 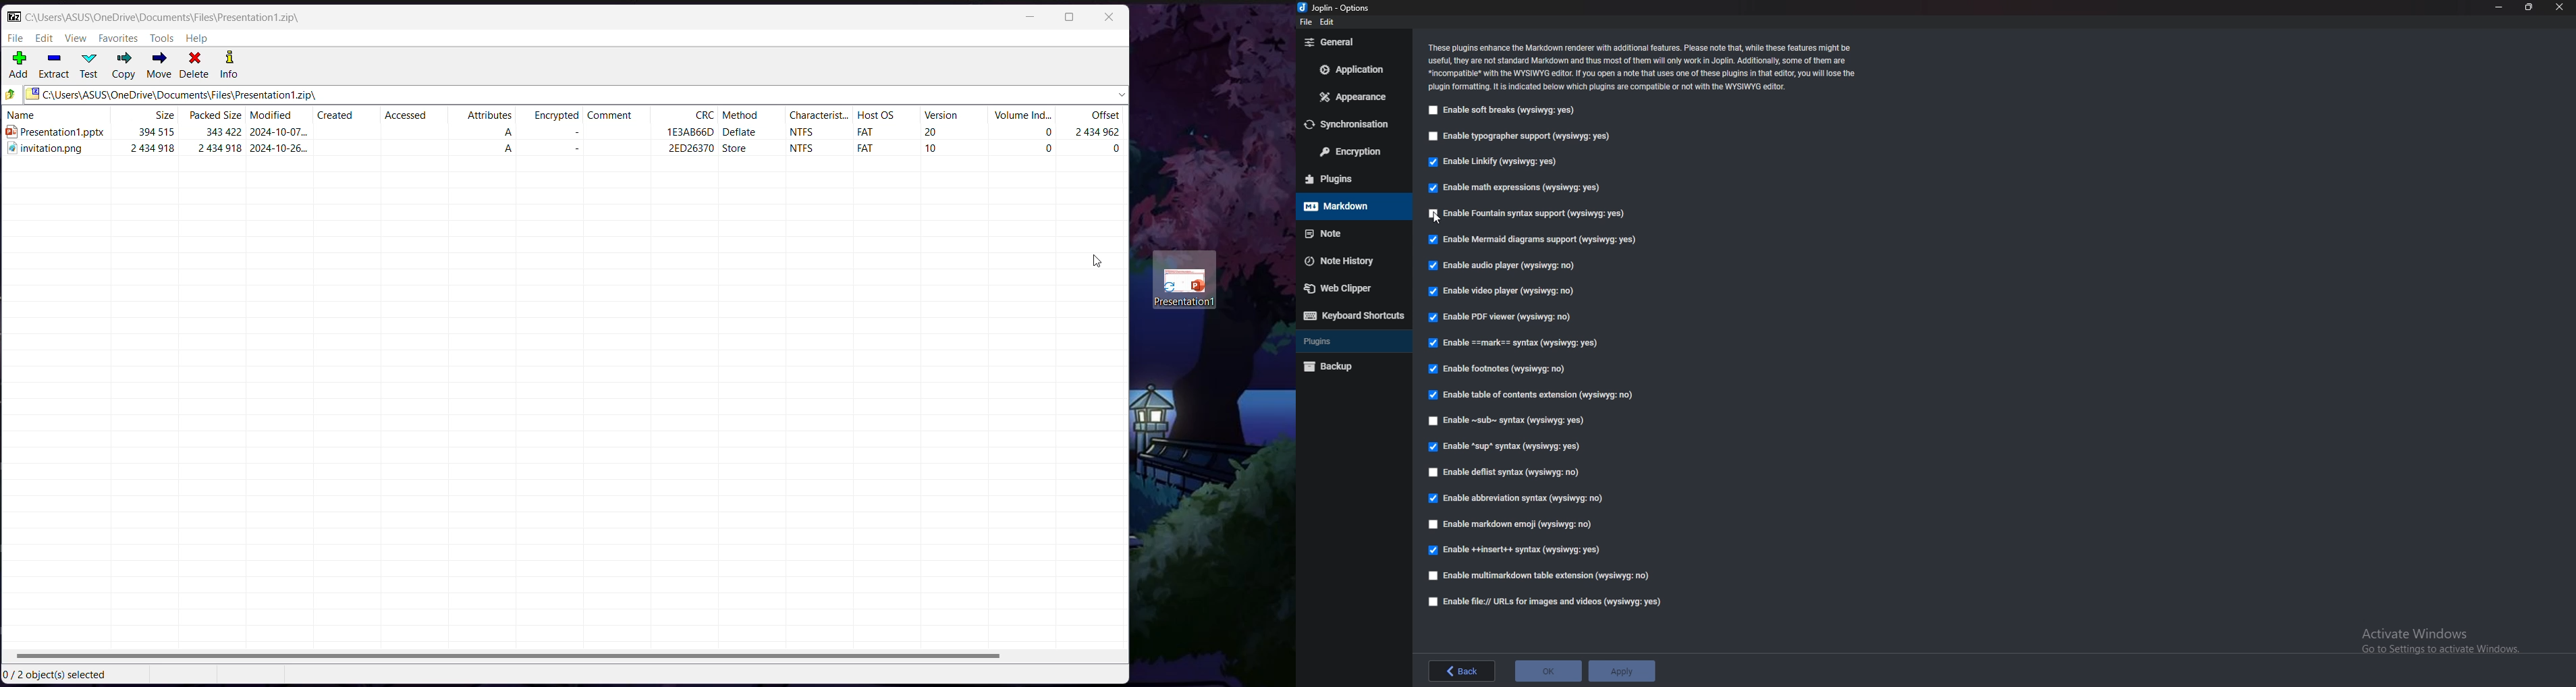 I want to click on Enable audio player, so click(x=1499, y=265).